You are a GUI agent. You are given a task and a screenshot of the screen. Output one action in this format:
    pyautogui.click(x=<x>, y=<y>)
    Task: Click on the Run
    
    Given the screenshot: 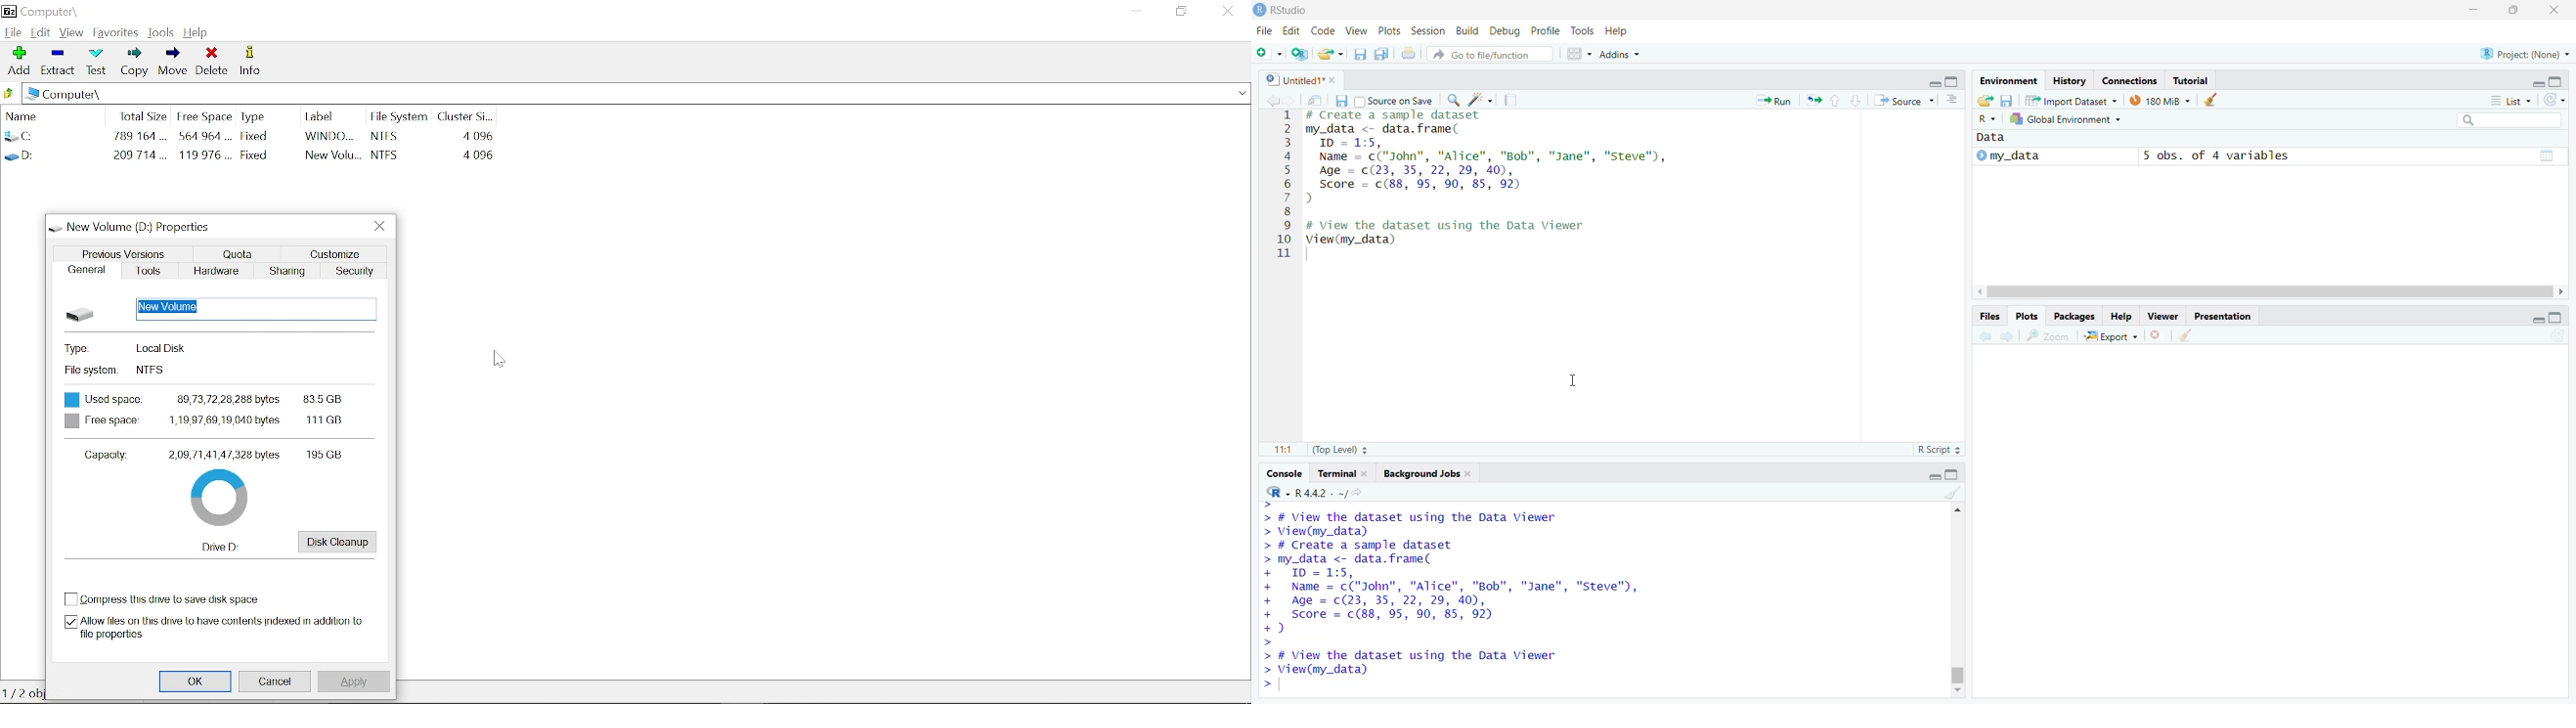 What is the action you would take?
    pyautogui.click(x=1777, y=101)
    